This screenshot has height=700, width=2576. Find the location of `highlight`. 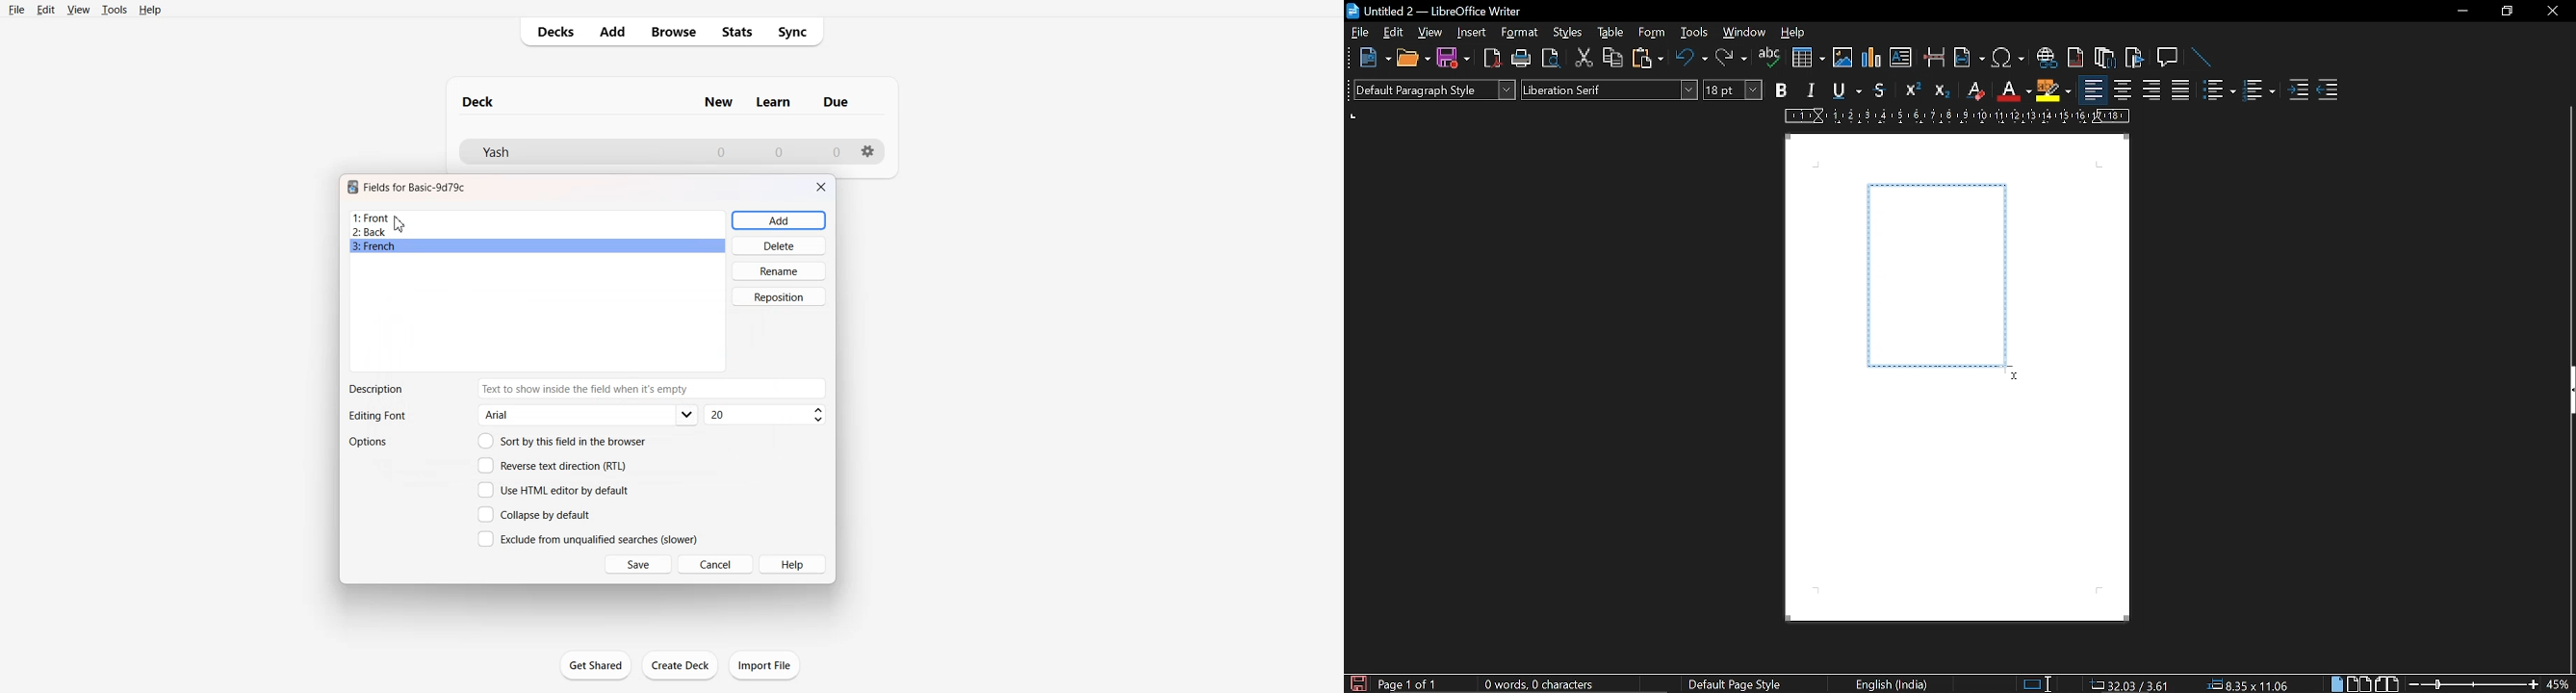

highlight is located at coordinates (2053, 90).